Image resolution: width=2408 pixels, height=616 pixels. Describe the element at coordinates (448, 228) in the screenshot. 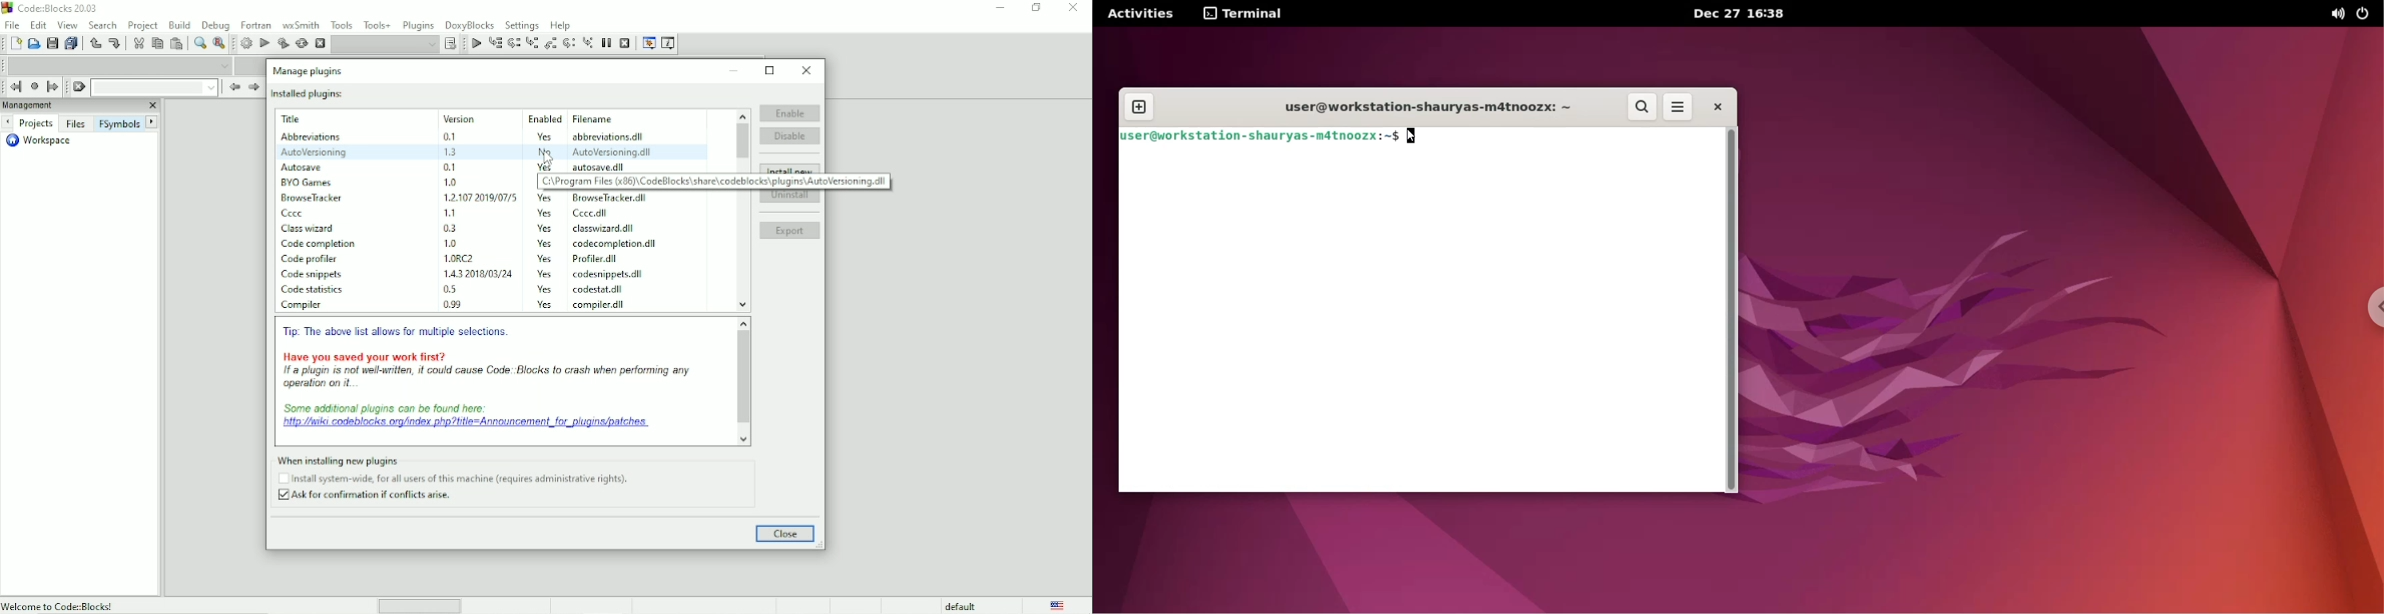

I see `version ` at that location.